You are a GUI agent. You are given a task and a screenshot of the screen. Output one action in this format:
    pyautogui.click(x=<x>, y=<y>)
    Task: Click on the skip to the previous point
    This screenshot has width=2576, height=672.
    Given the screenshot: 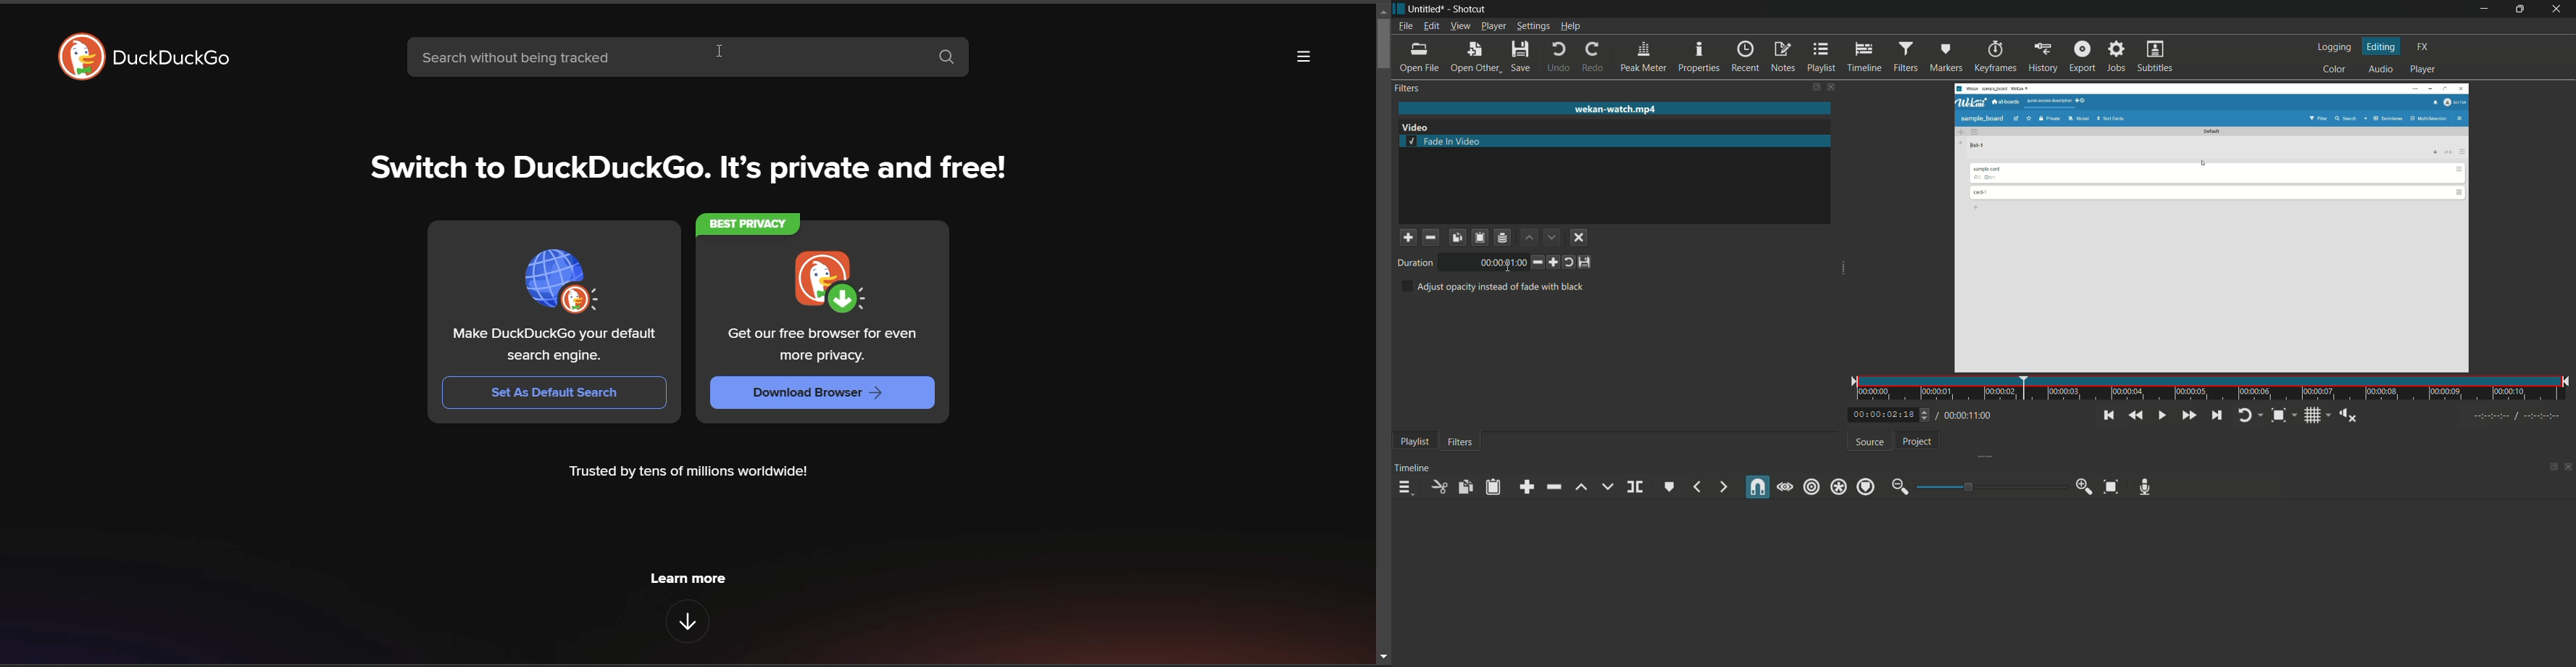 What is the action you would take?
    pyautogui.click(x=2110, y=416)
    